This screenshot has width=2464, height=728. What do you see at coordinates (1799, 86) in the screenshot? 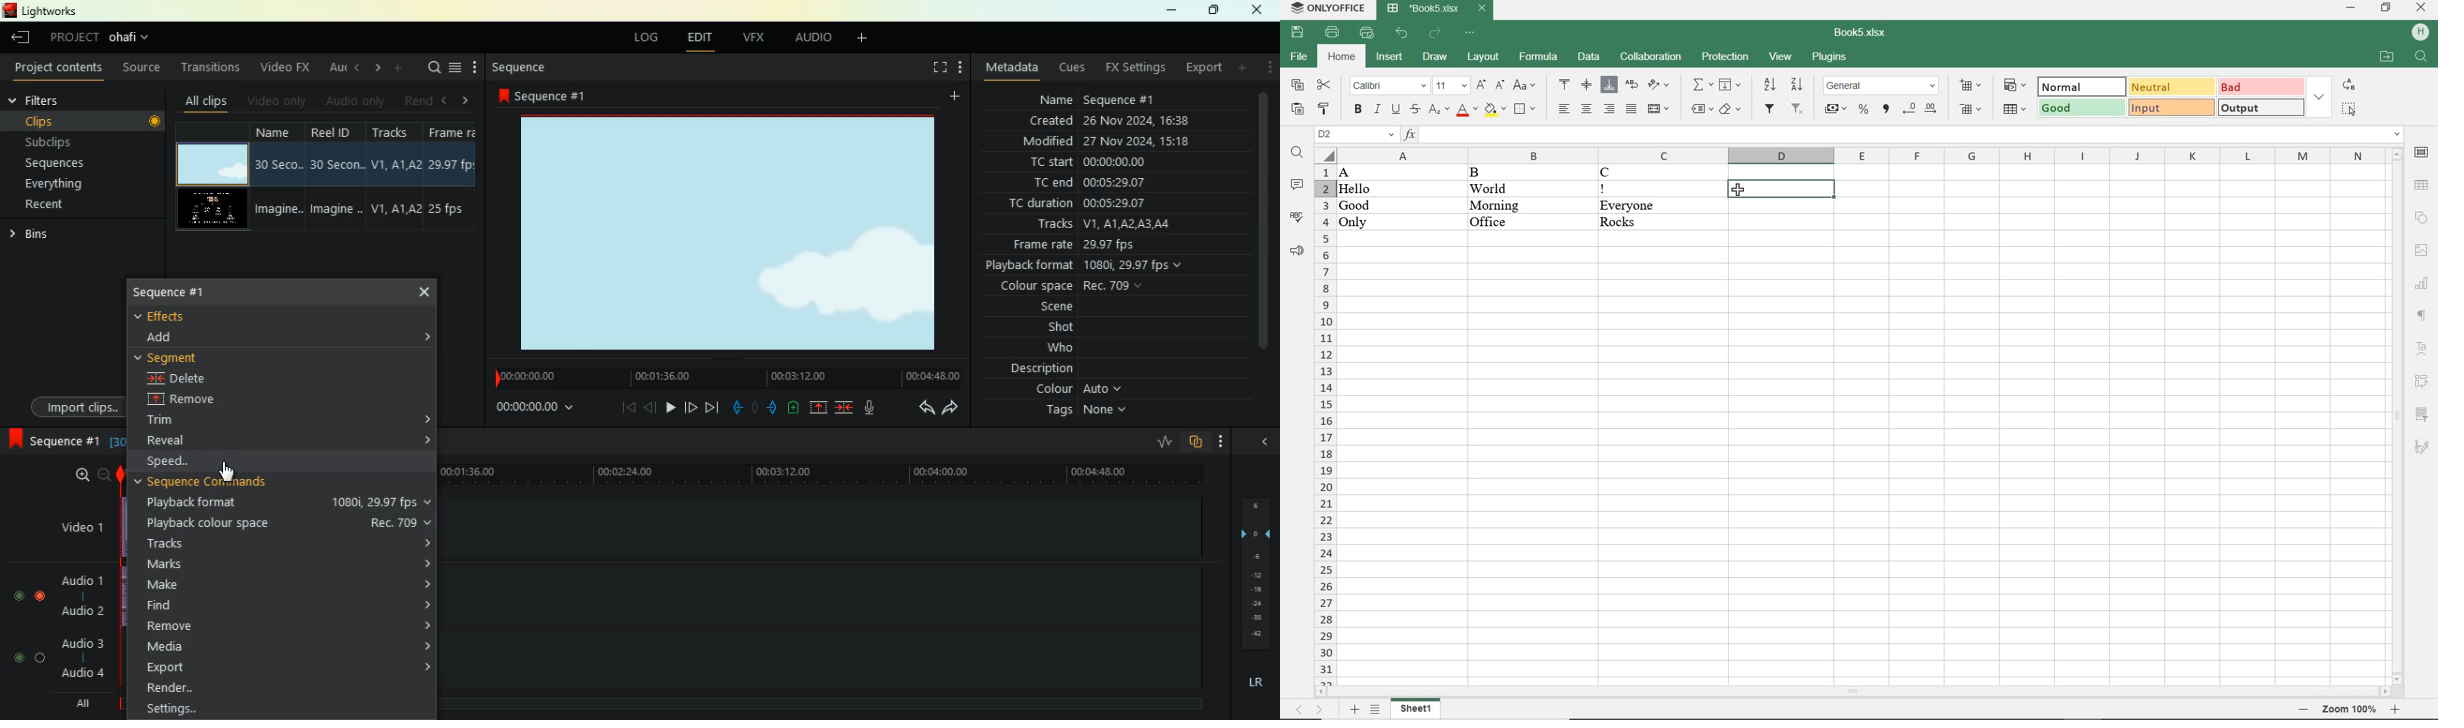
I see `sort descending` at bounding box center [1799, 86].